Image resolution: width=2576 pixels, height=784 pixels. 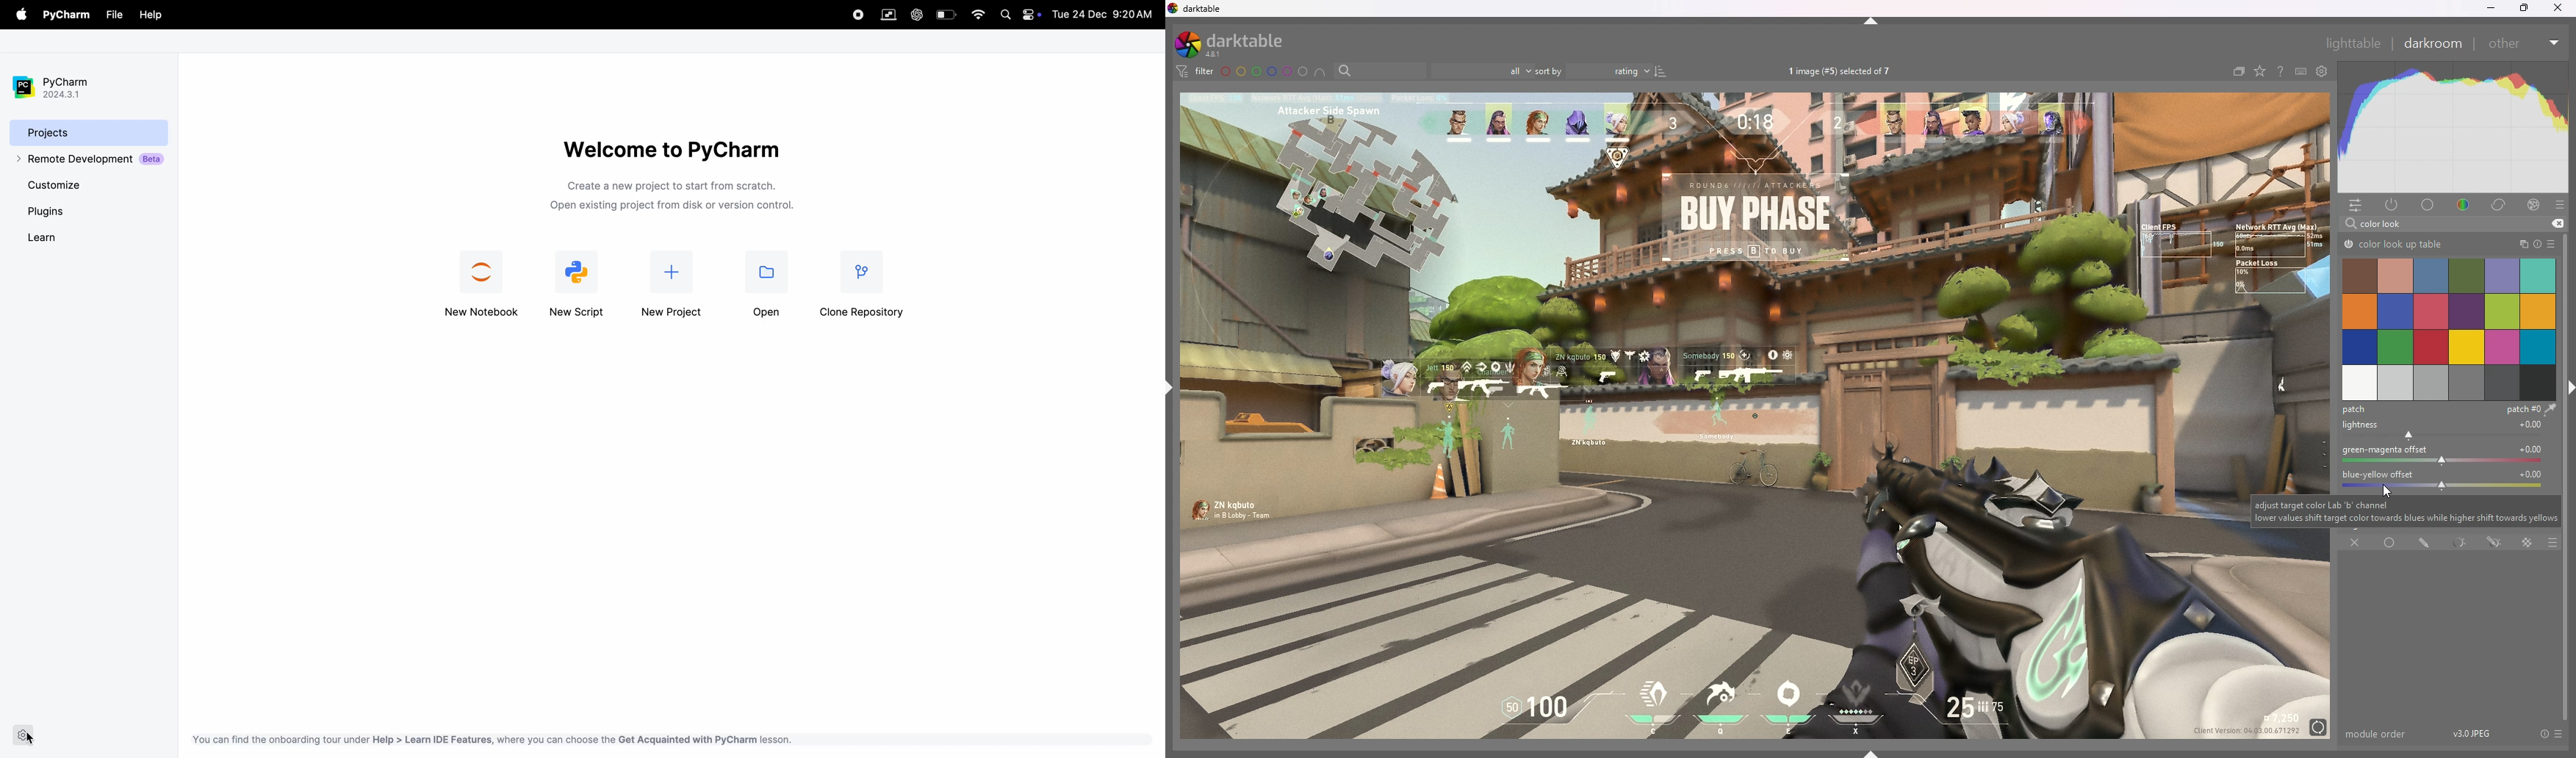 I want to click on version, so click(x=2472, y=733).